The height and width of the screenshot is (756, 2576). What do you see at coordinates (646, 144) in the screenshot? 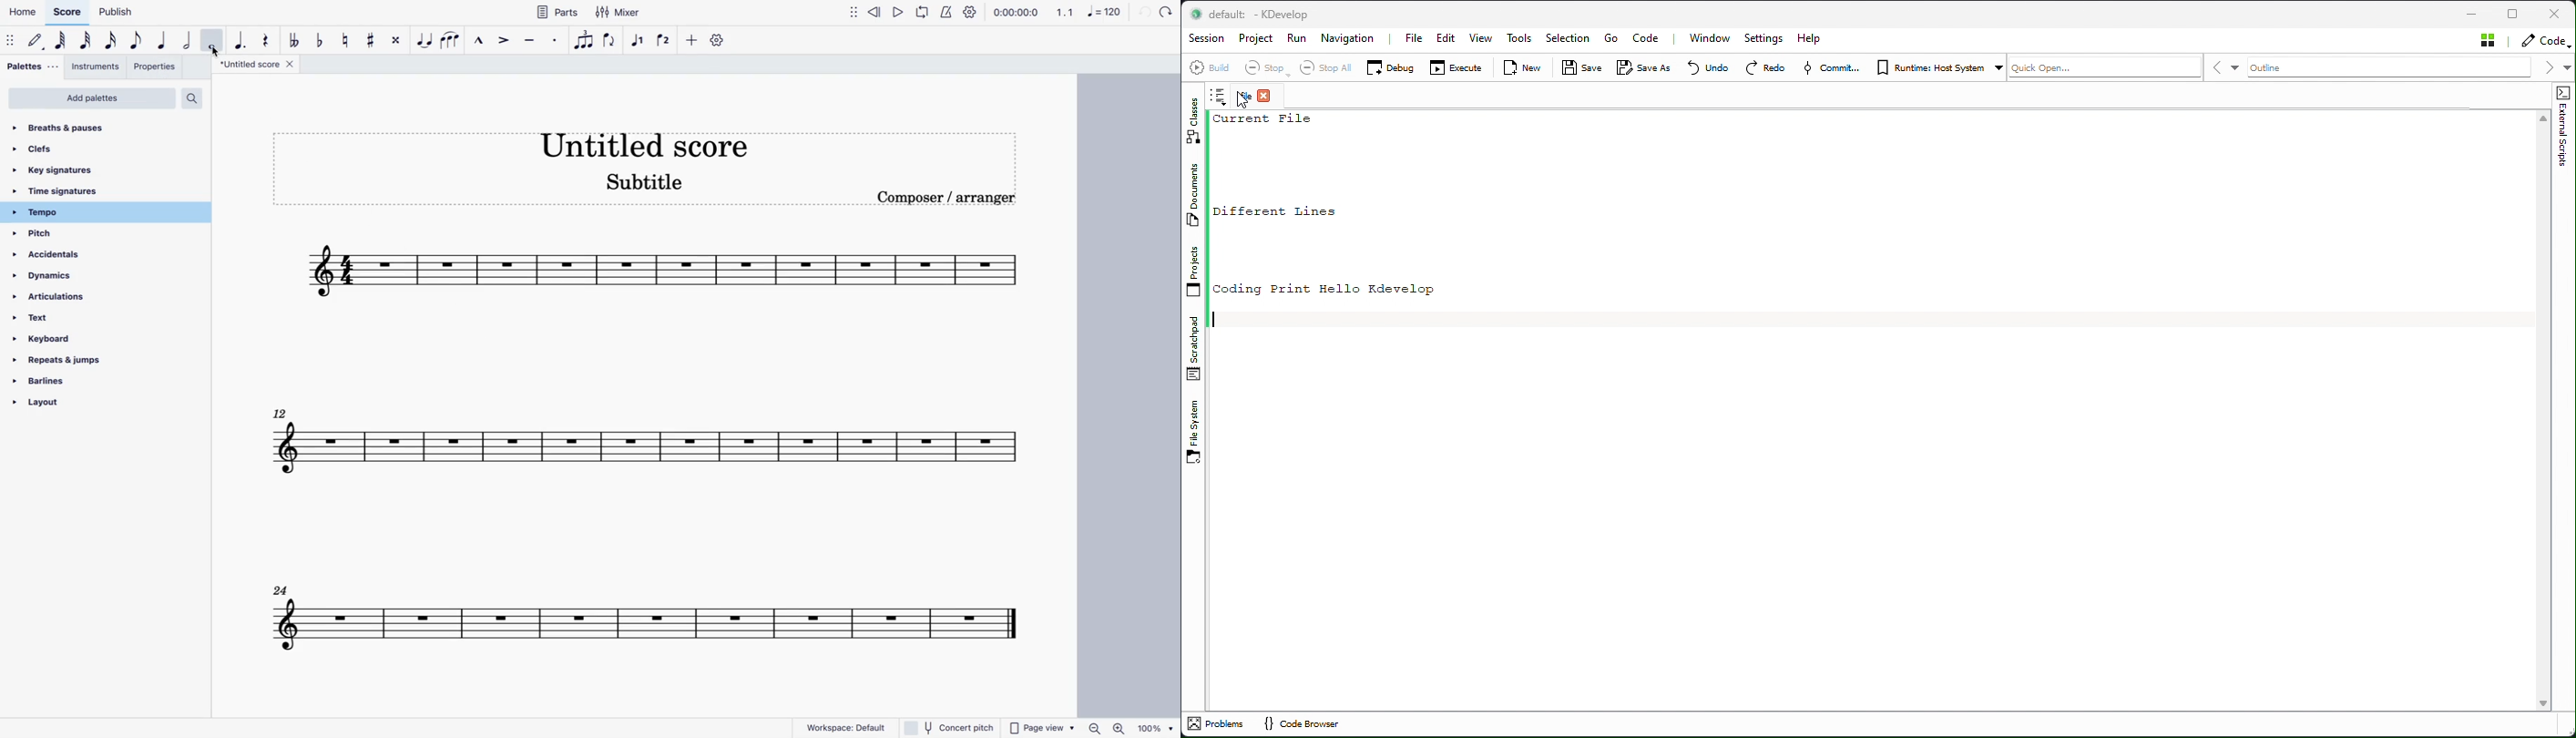
I see `score title` at bounding box center [646, 144].